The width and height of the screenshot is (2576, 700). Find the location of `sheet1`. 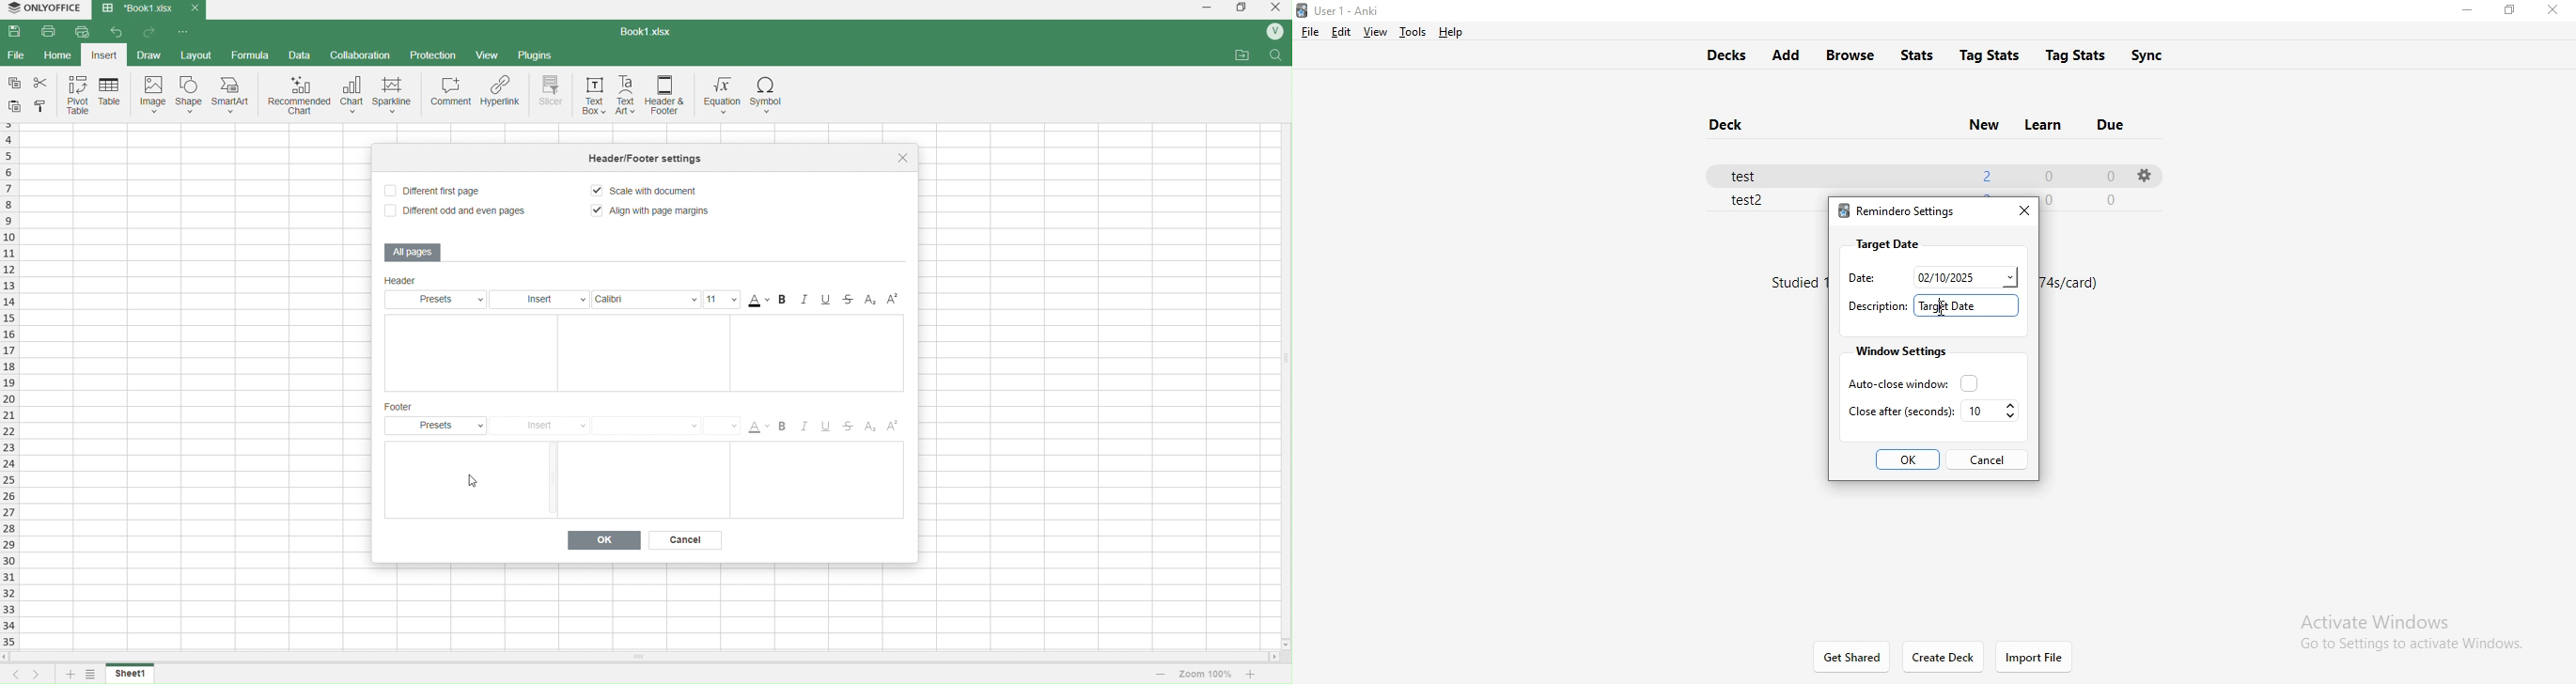

sheet1 is located at coordinates (132, 673).